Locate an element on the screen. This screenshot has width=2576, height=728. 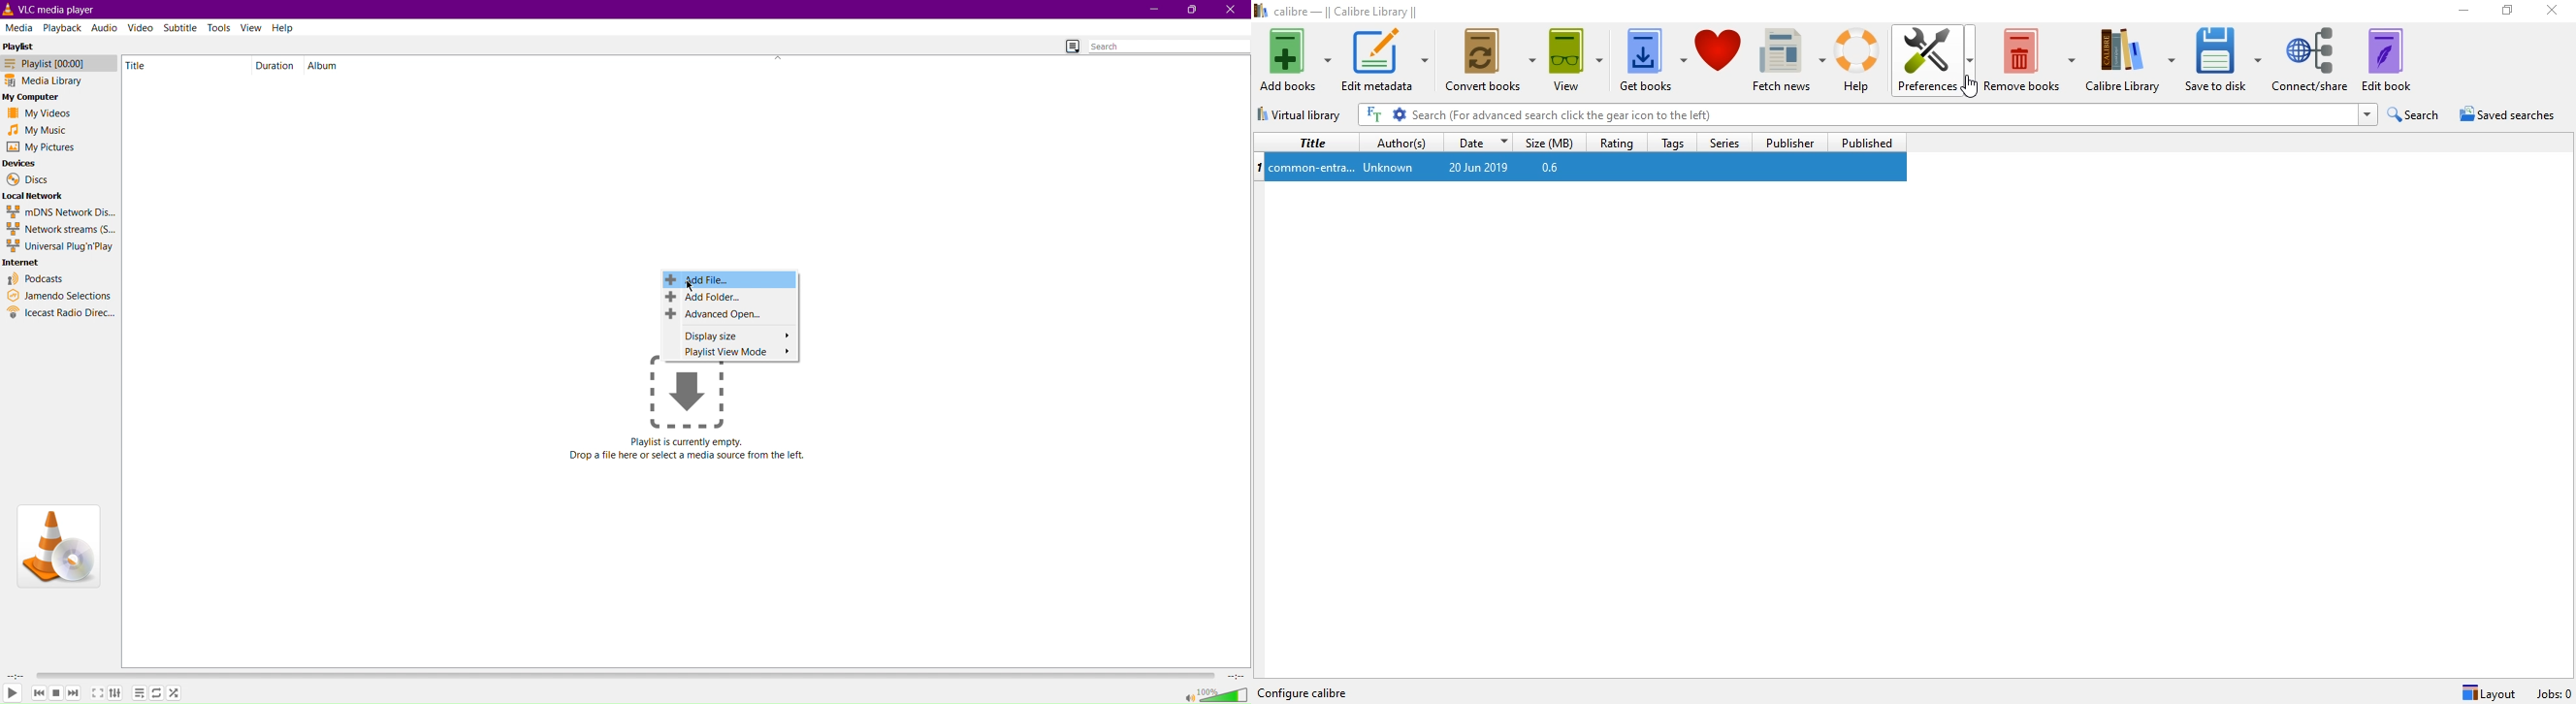
Play is located at coordinates (12, 694).